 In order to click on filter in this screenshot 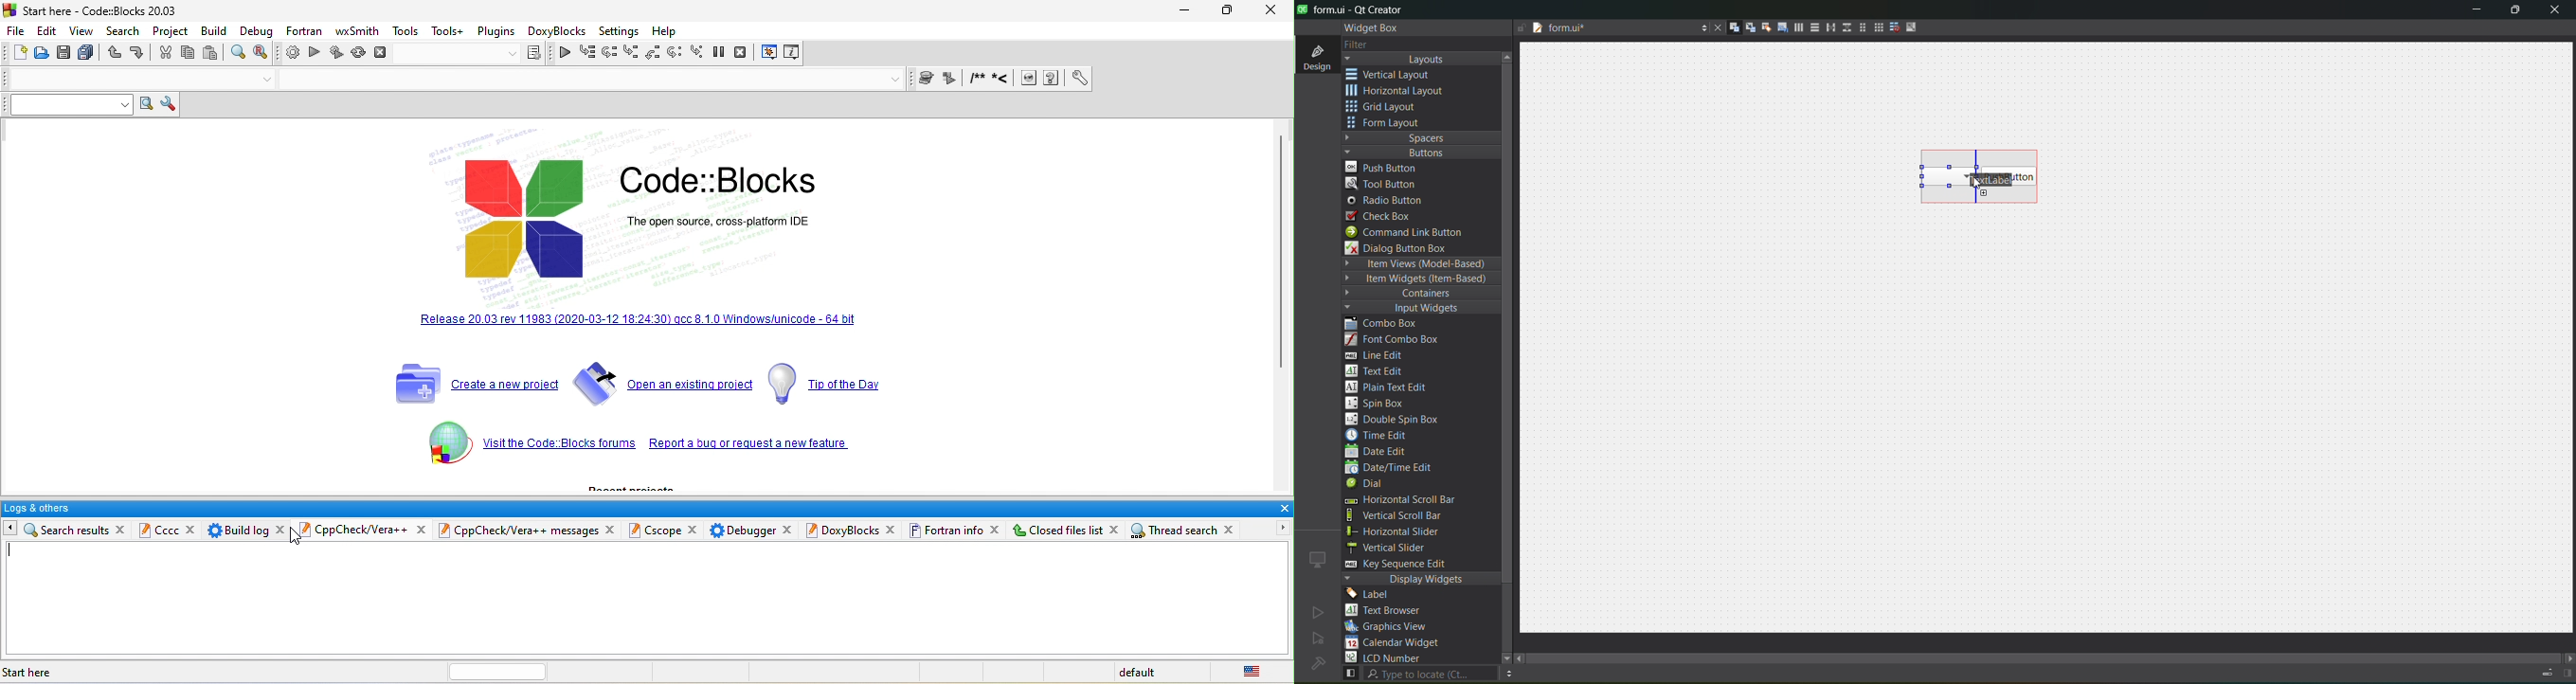, I will do `click(1366, 45)`.